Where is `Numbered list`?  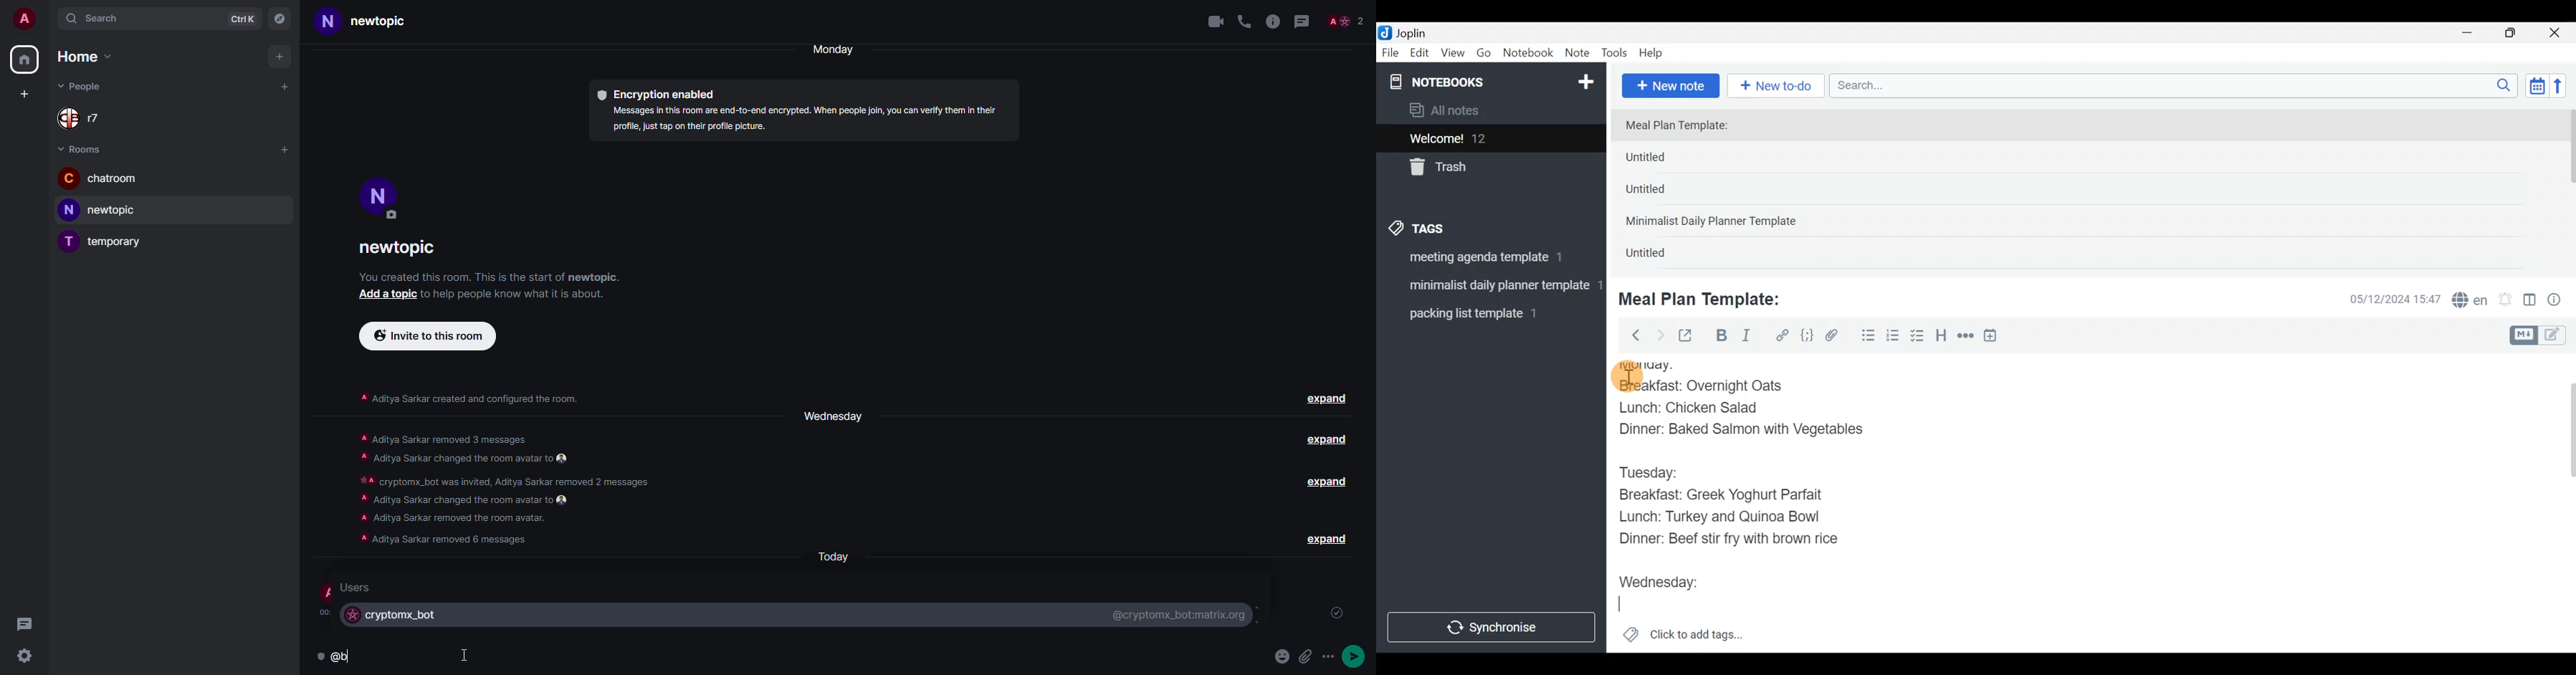
Numbered list is located at coordinates (1893, 338).